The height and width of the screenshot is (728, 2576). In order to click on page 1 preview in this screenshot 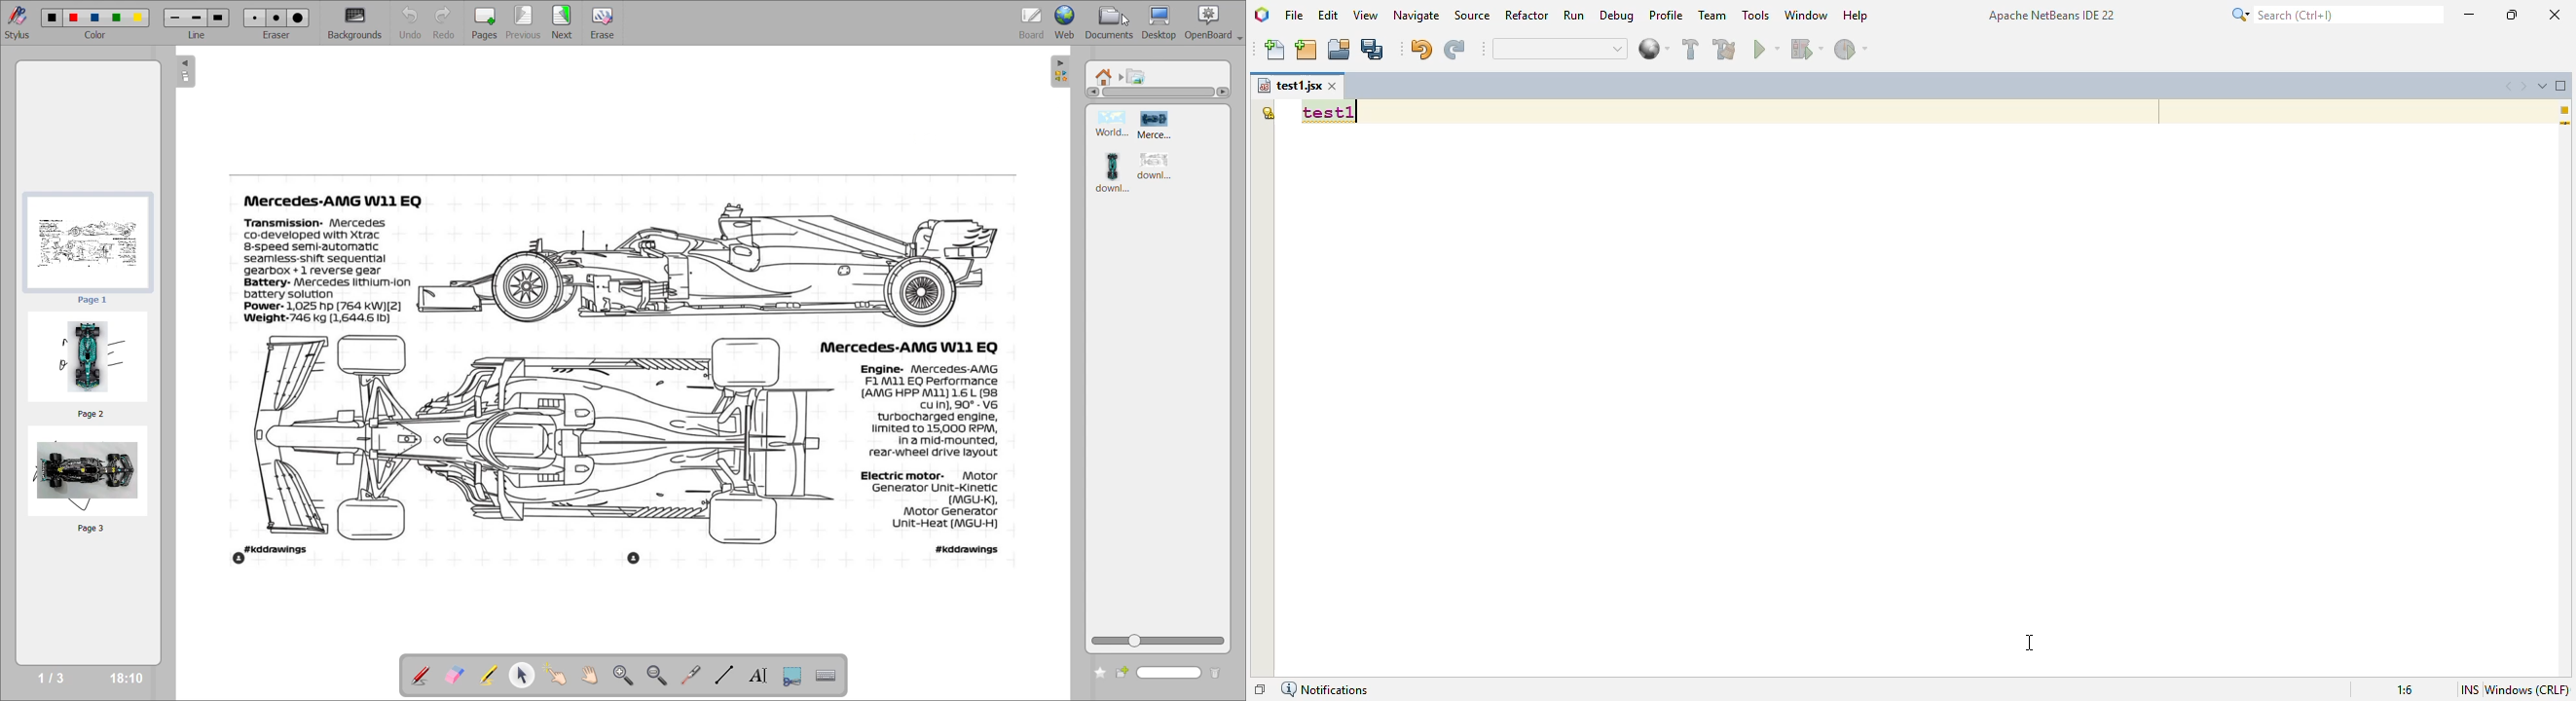, I will do `click(89, 249)`.